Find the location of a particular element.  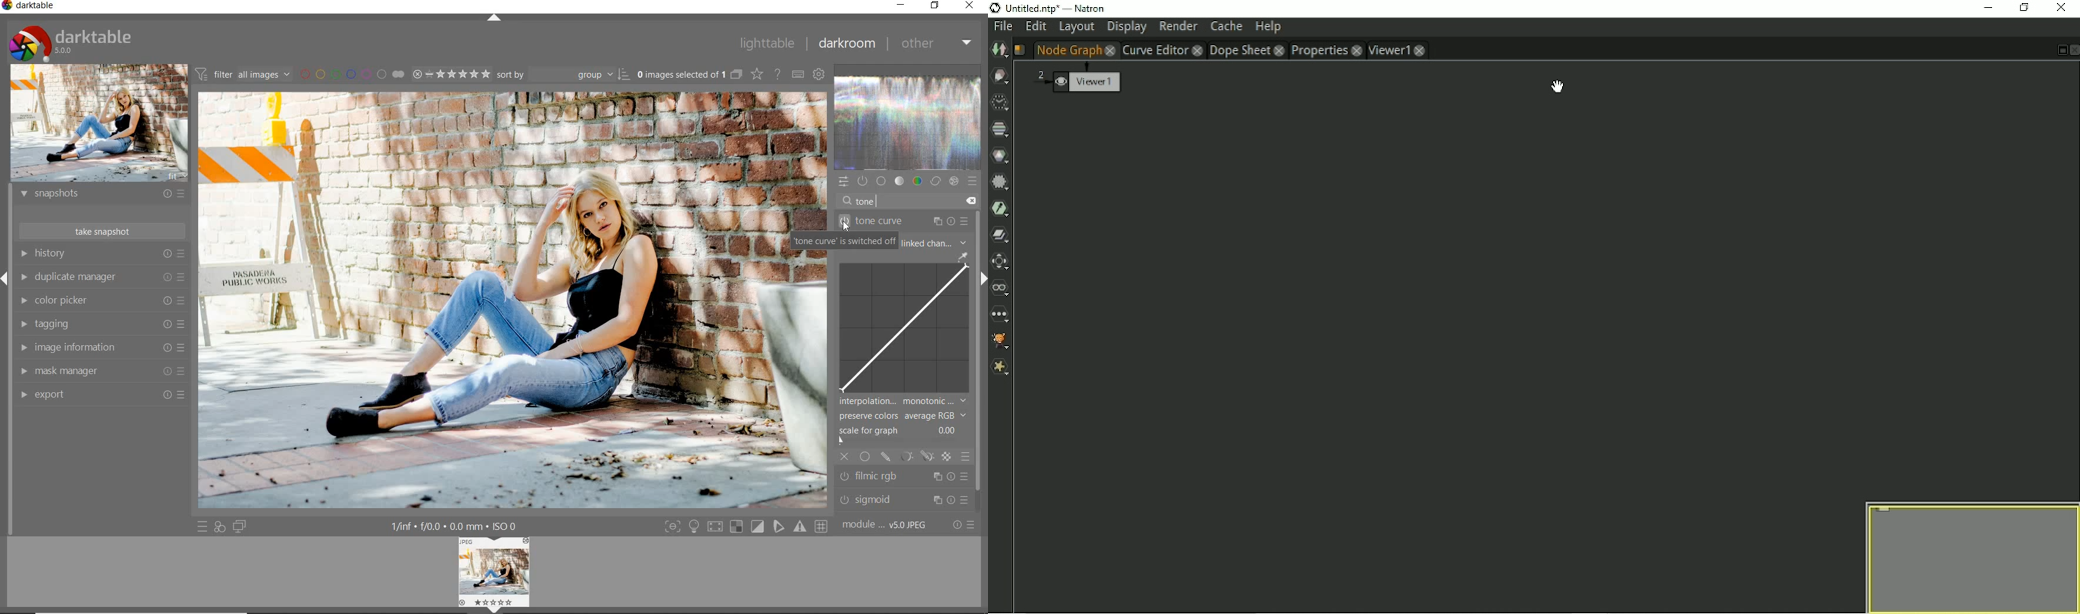

display a second darkroom image below is located at coordinates (241, 526).